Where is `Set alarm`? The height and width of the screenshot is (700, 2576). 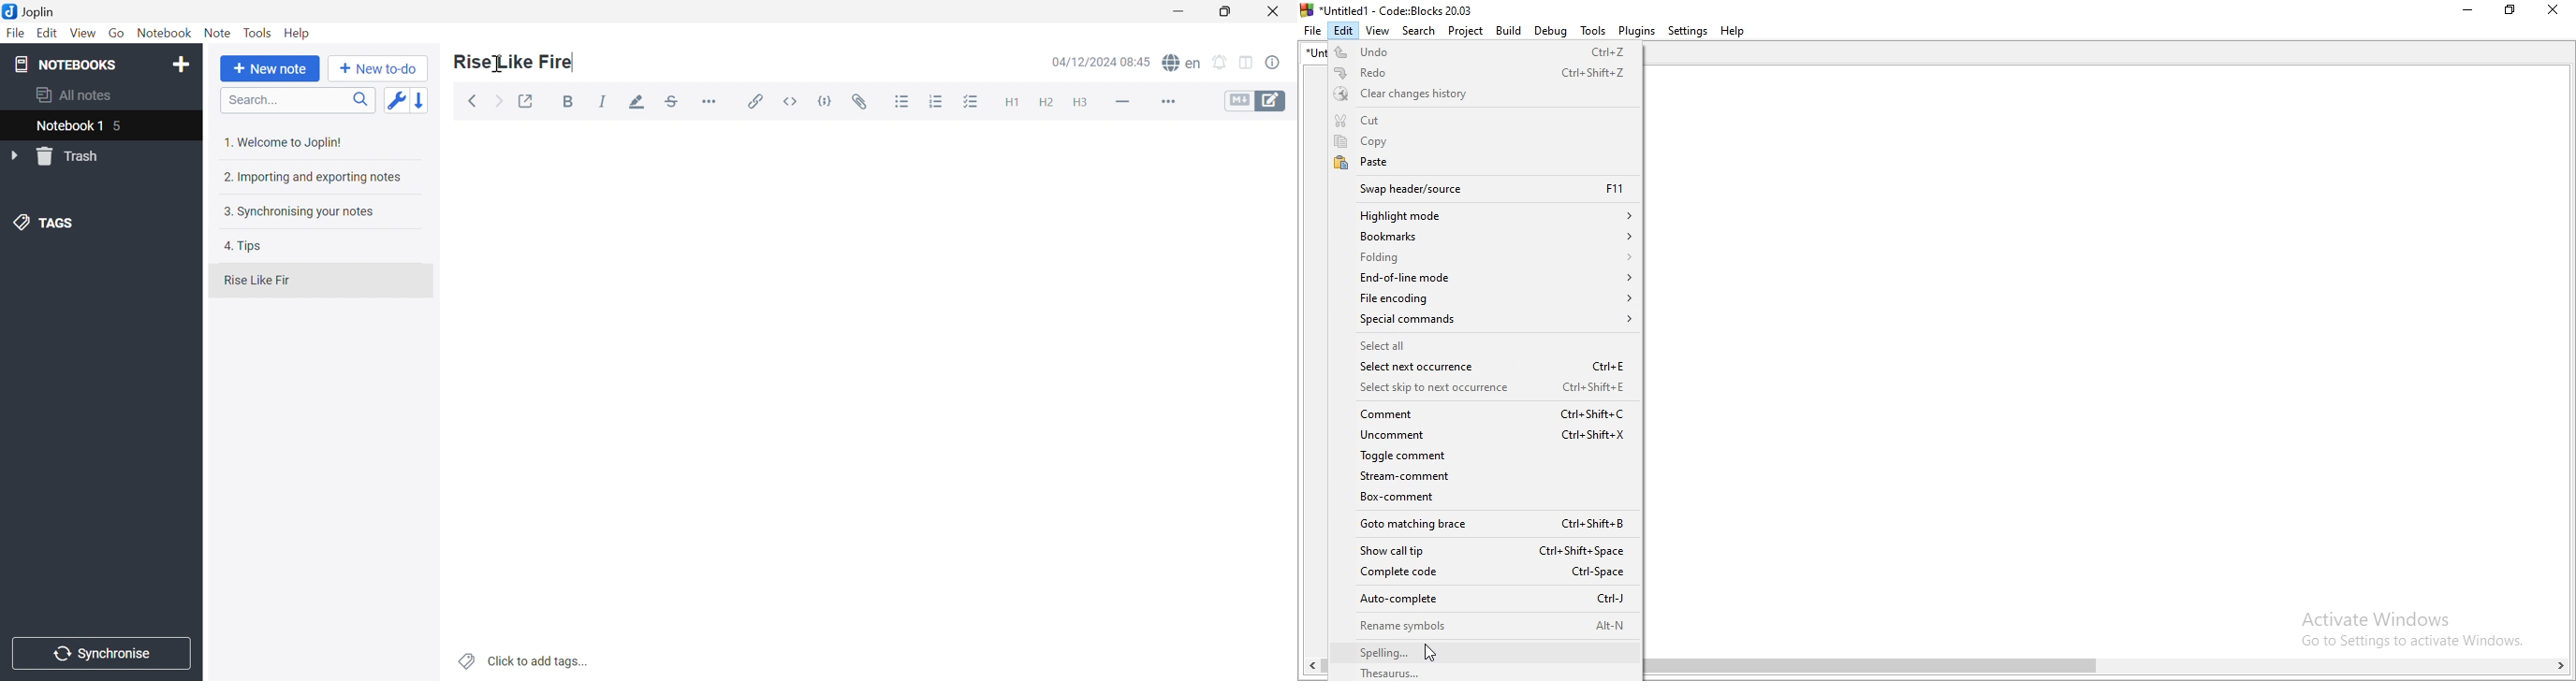
Set alarm is located at coordinates (1220, 61).